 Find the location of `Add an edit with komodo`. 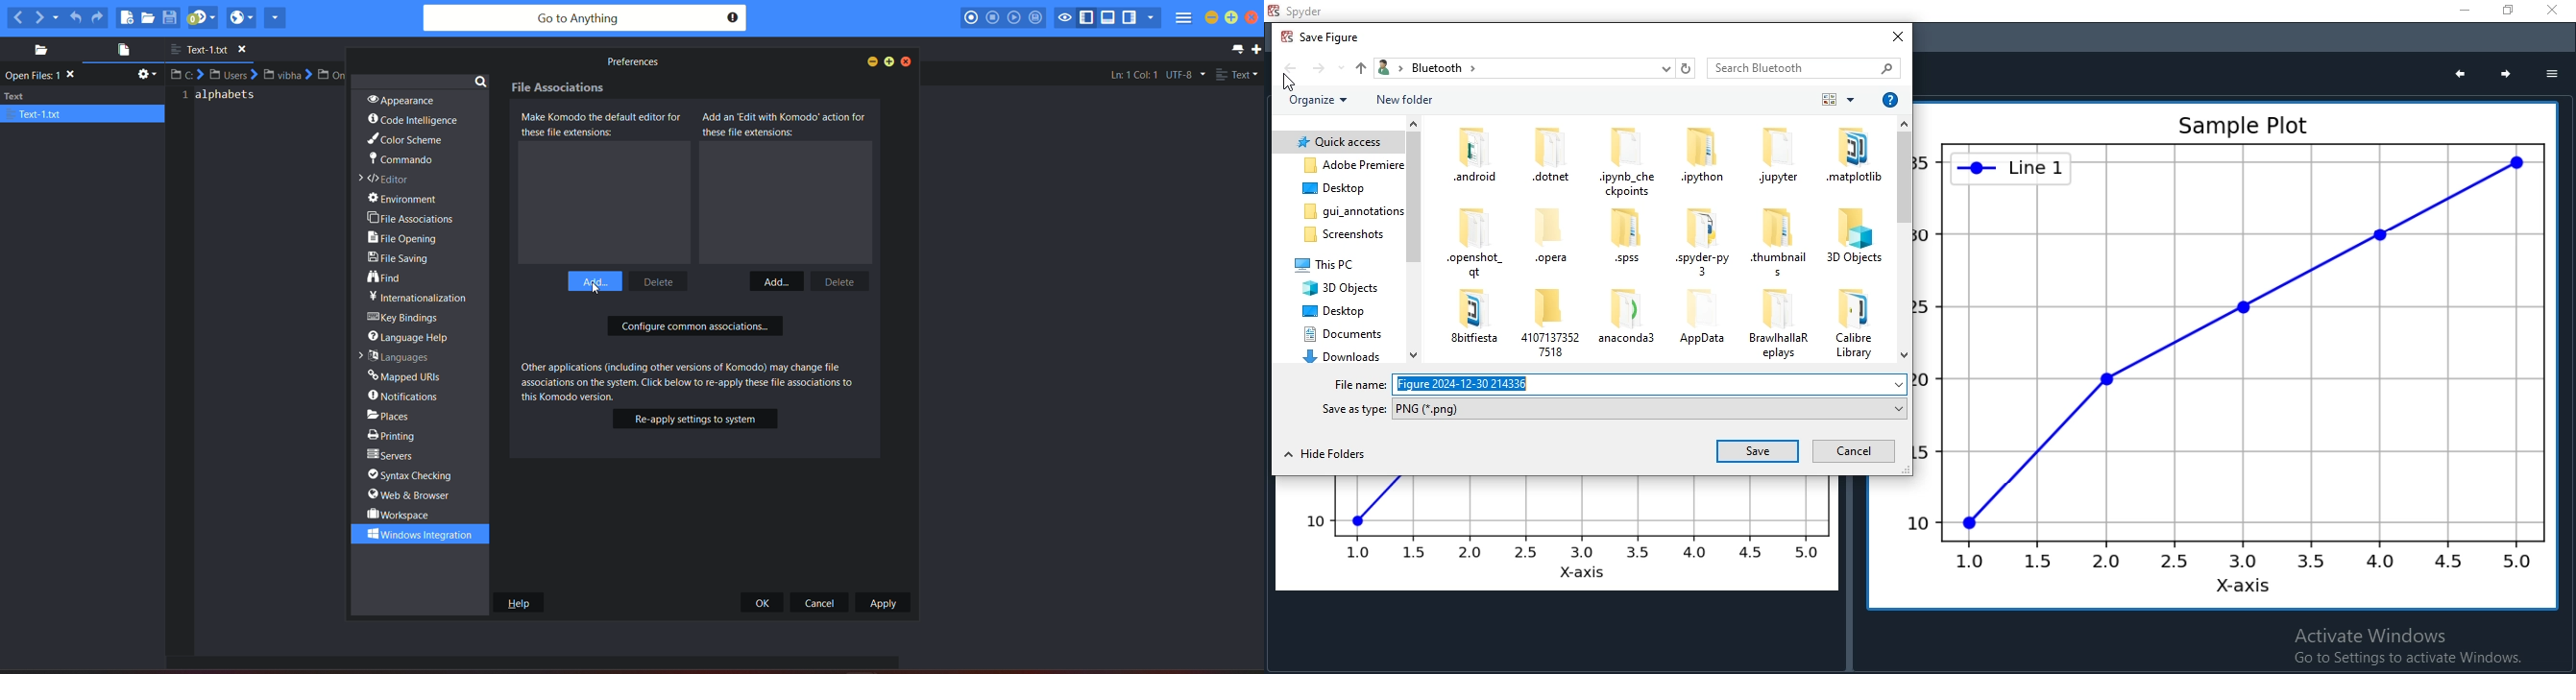

Add an edit with komodo is located at coordinates (785, 124).